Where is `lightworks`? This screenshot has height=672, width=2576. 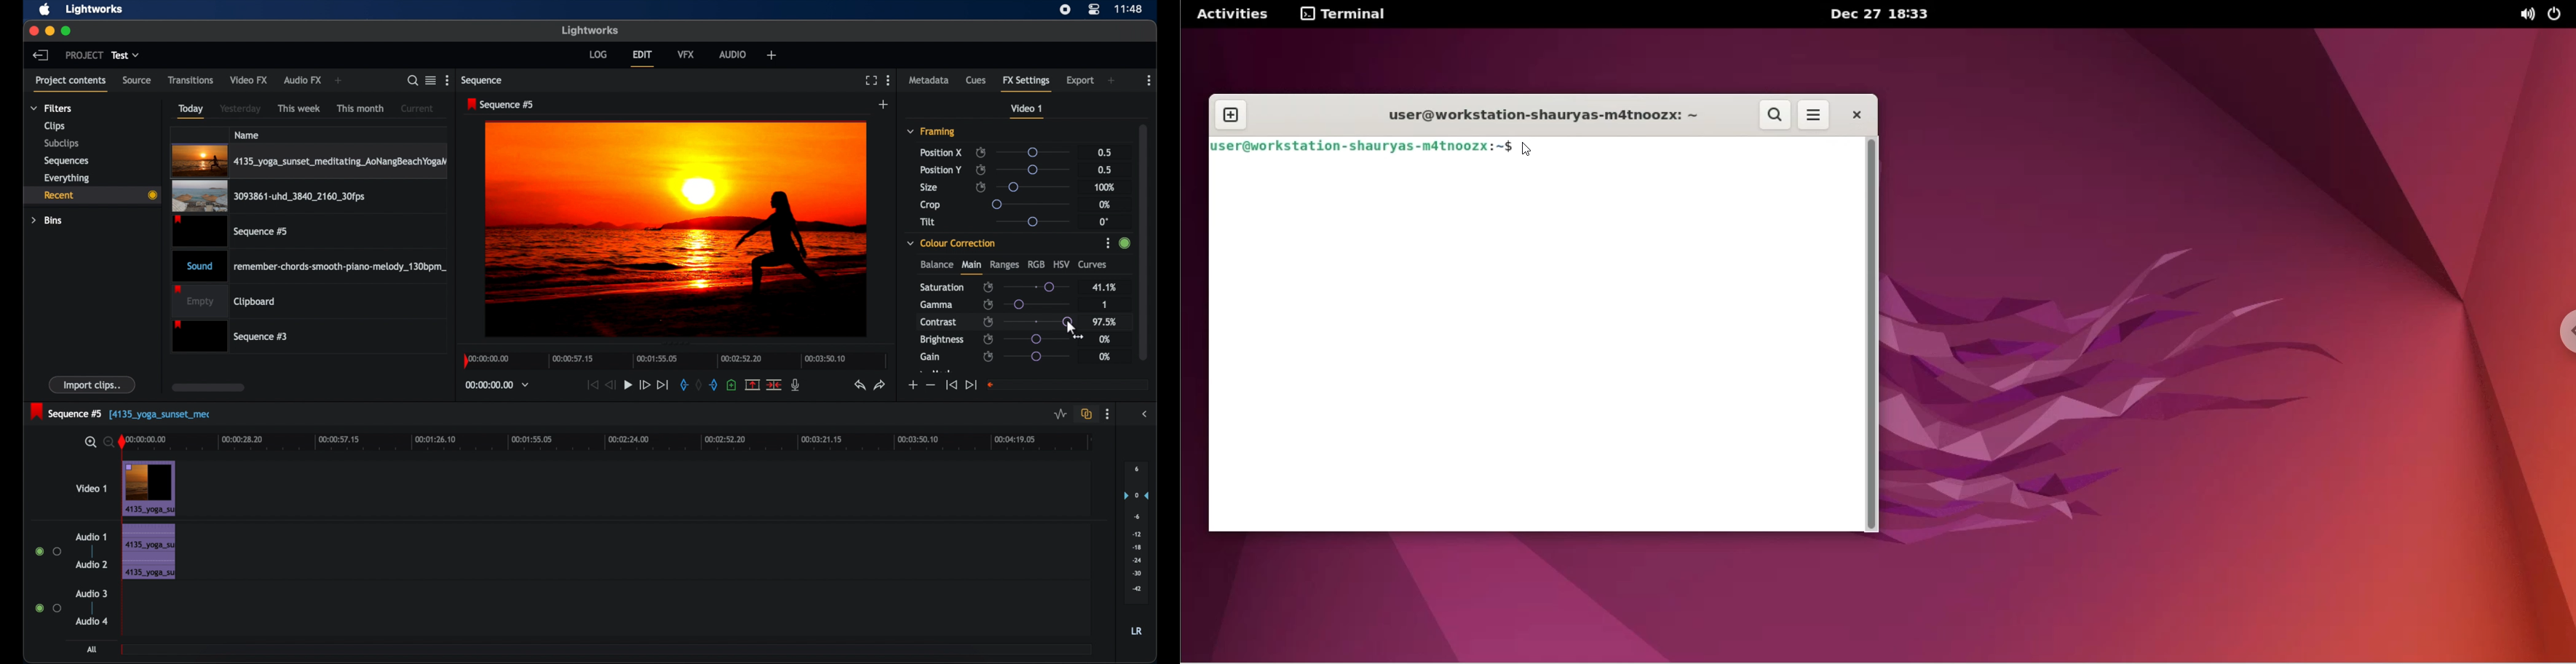
lightworks is located at coordinates (95, 10).